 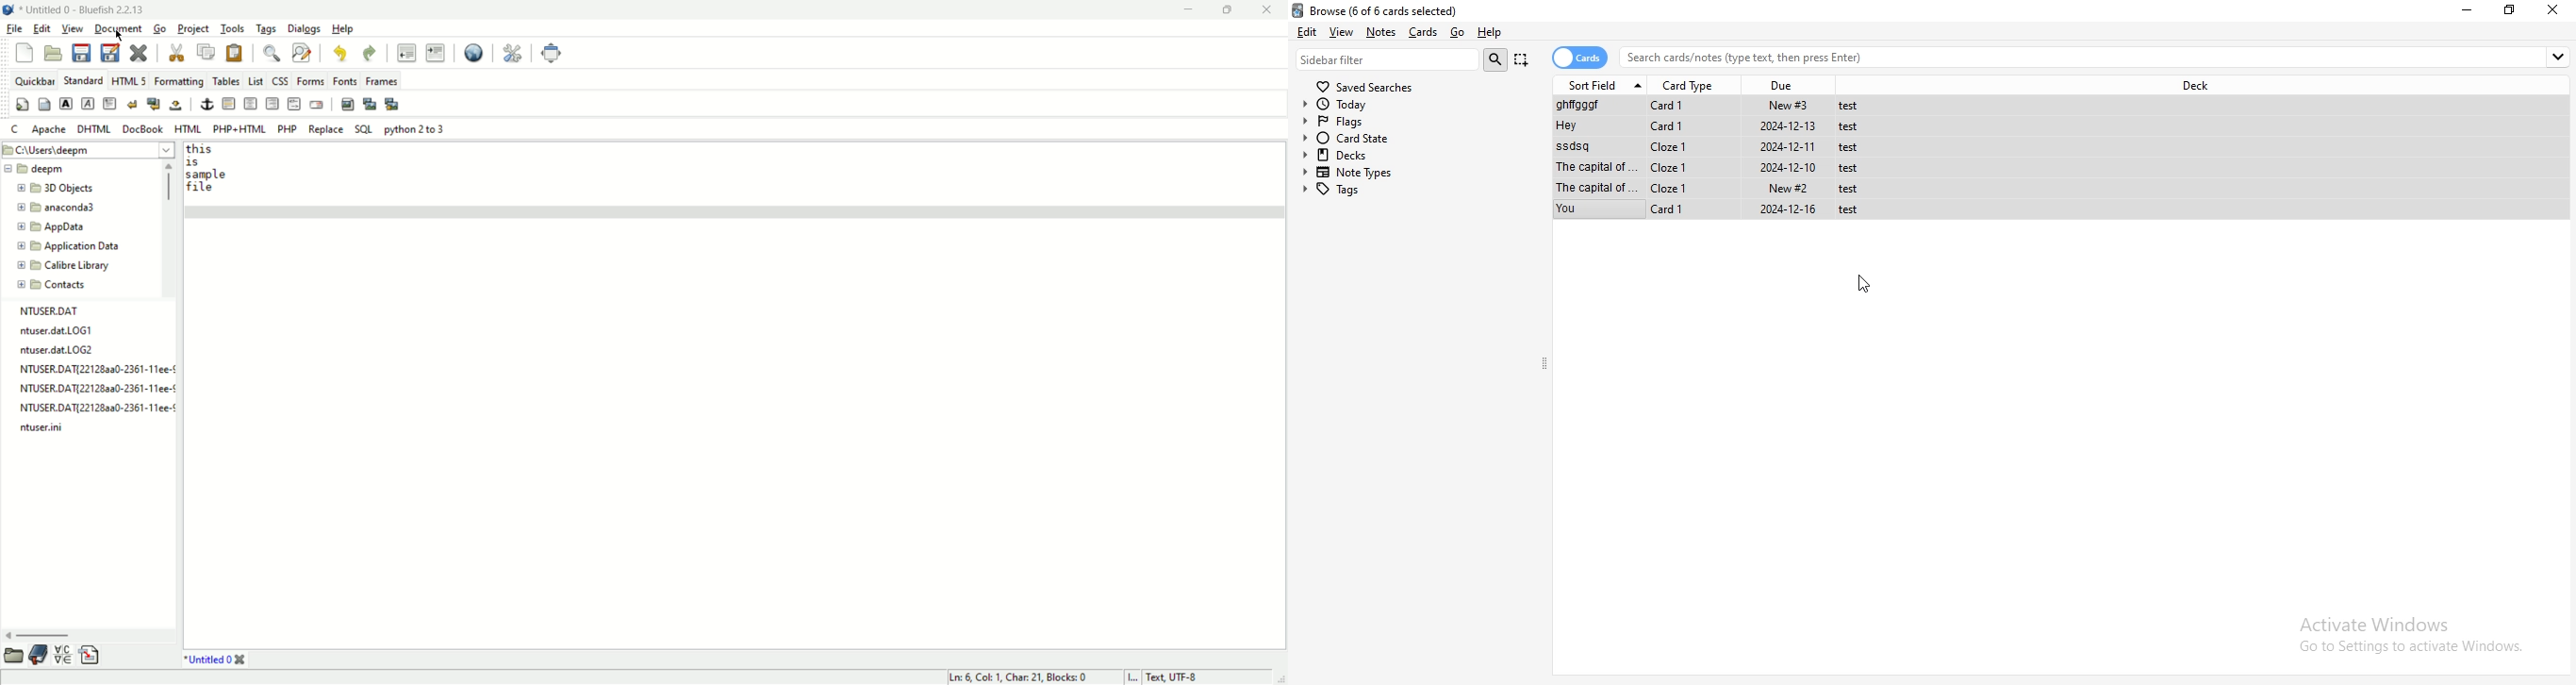 What do you see at coordinates (1495, 59) in the screenshot?
I see `search` at bounding box center [1495, 59].